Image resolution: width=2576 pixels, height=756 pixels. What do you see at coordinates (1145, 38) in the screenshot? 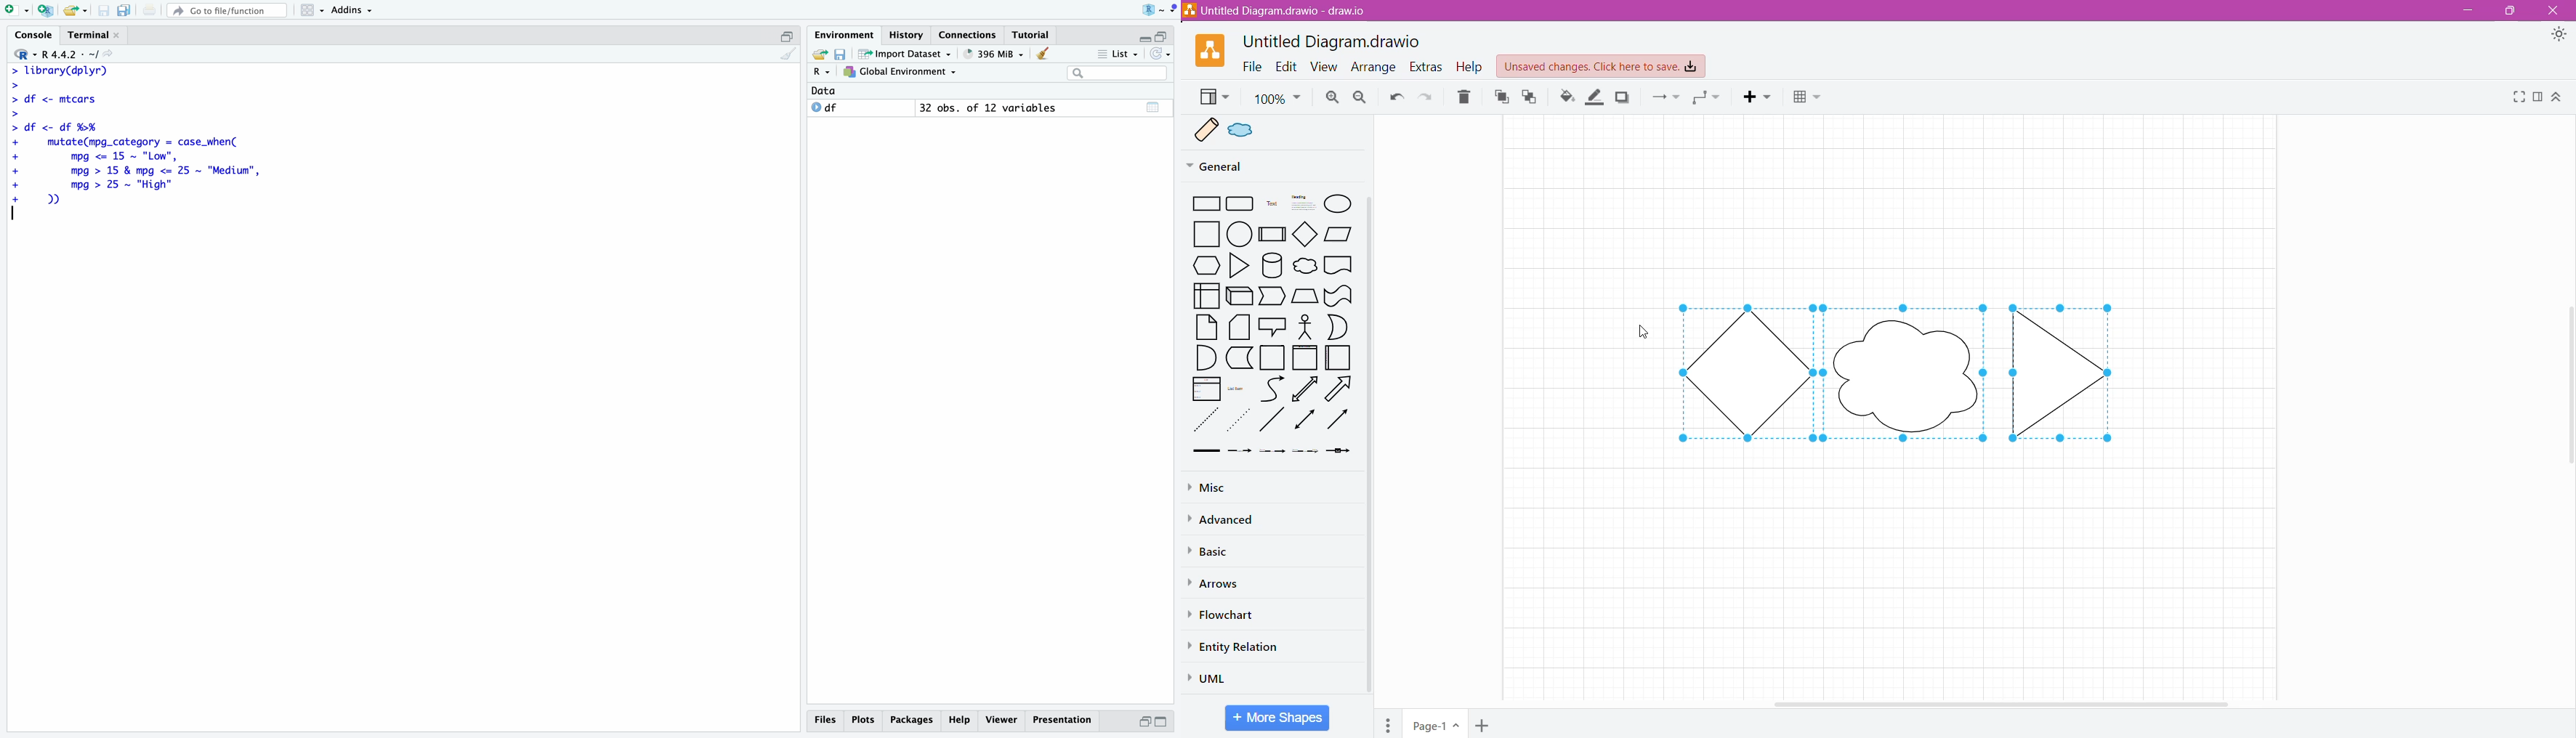
I see `Collapse/expand` at bounding box center [1145, 38].